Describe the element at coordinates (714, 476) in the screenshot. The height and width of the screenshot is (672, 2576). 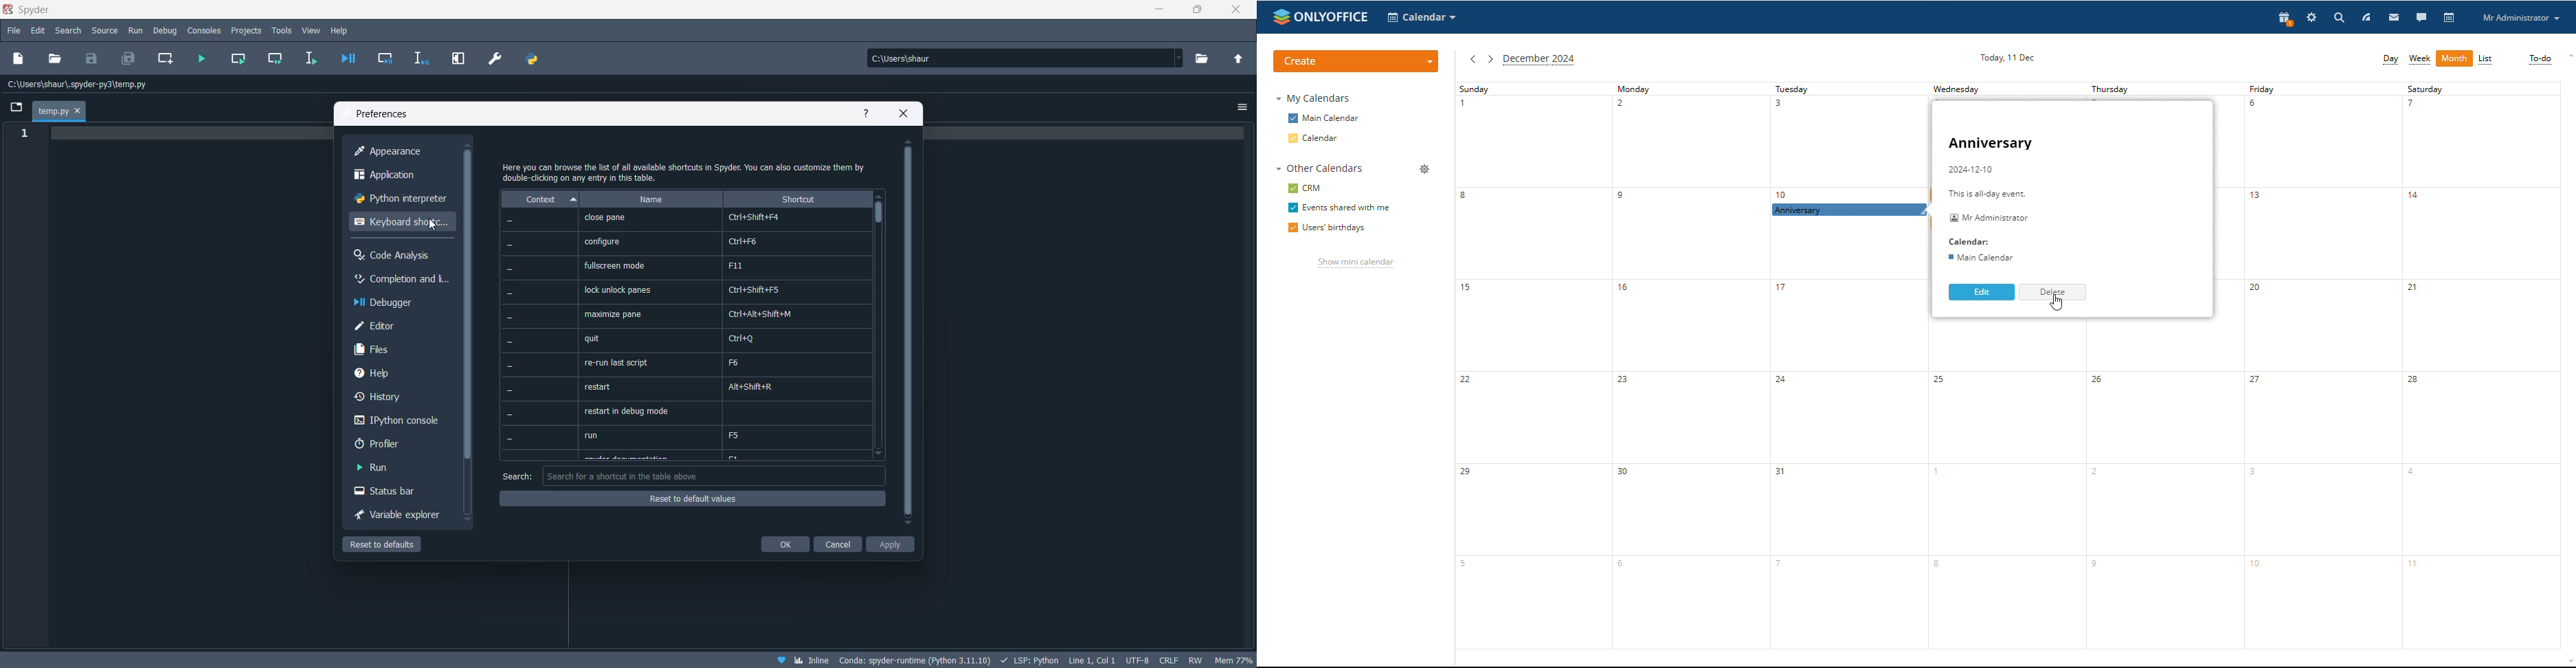
I see `search box` at that location.